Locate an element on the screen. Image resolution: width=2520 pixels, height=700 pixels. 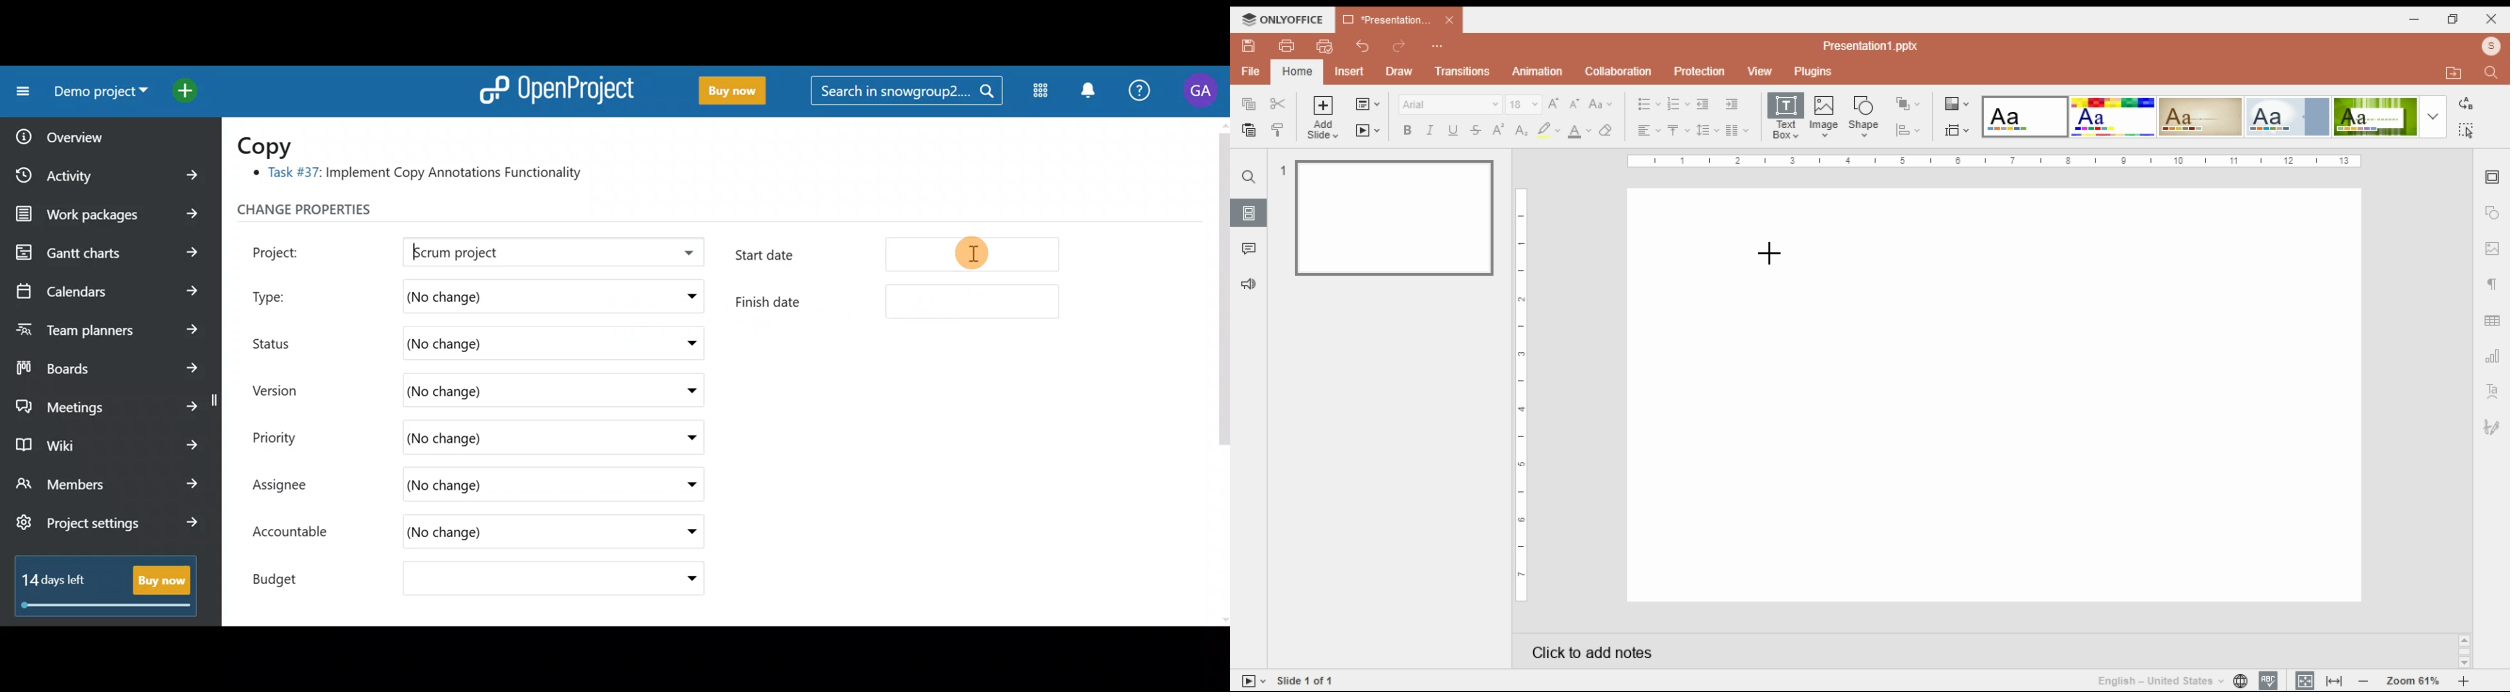
numbering is located at coordinates (1678, 104).